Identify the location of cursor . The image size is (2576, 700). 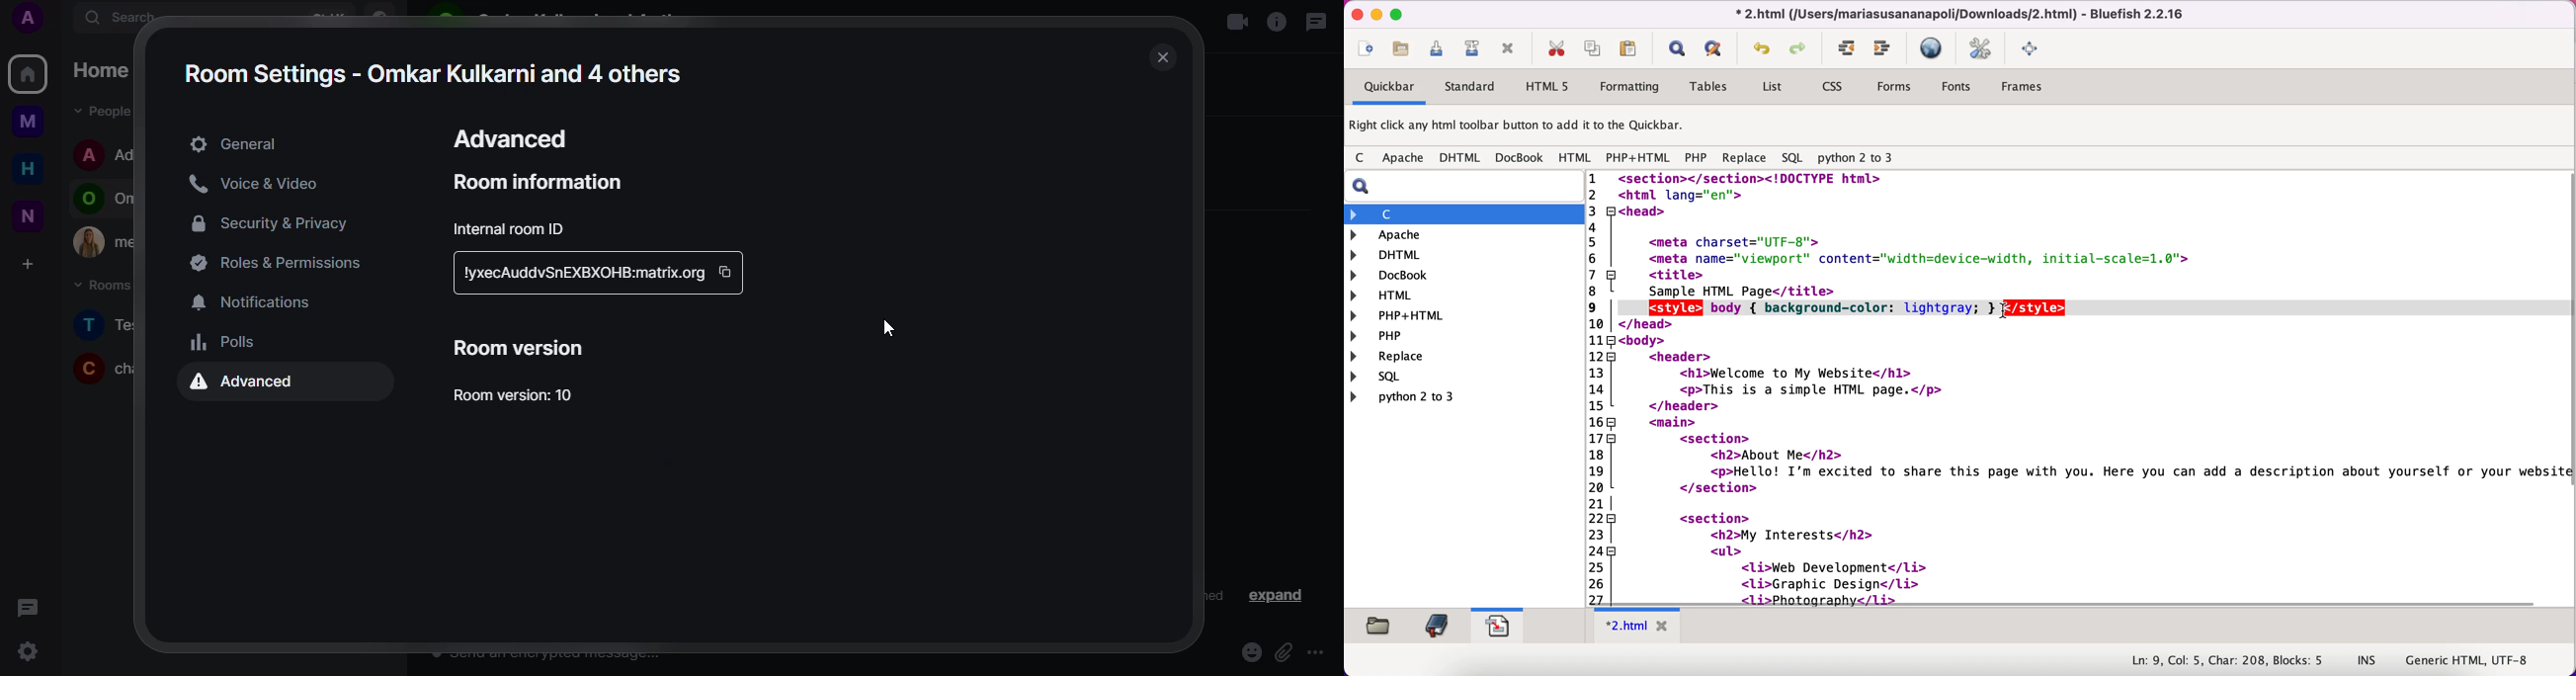
(2001, 314).